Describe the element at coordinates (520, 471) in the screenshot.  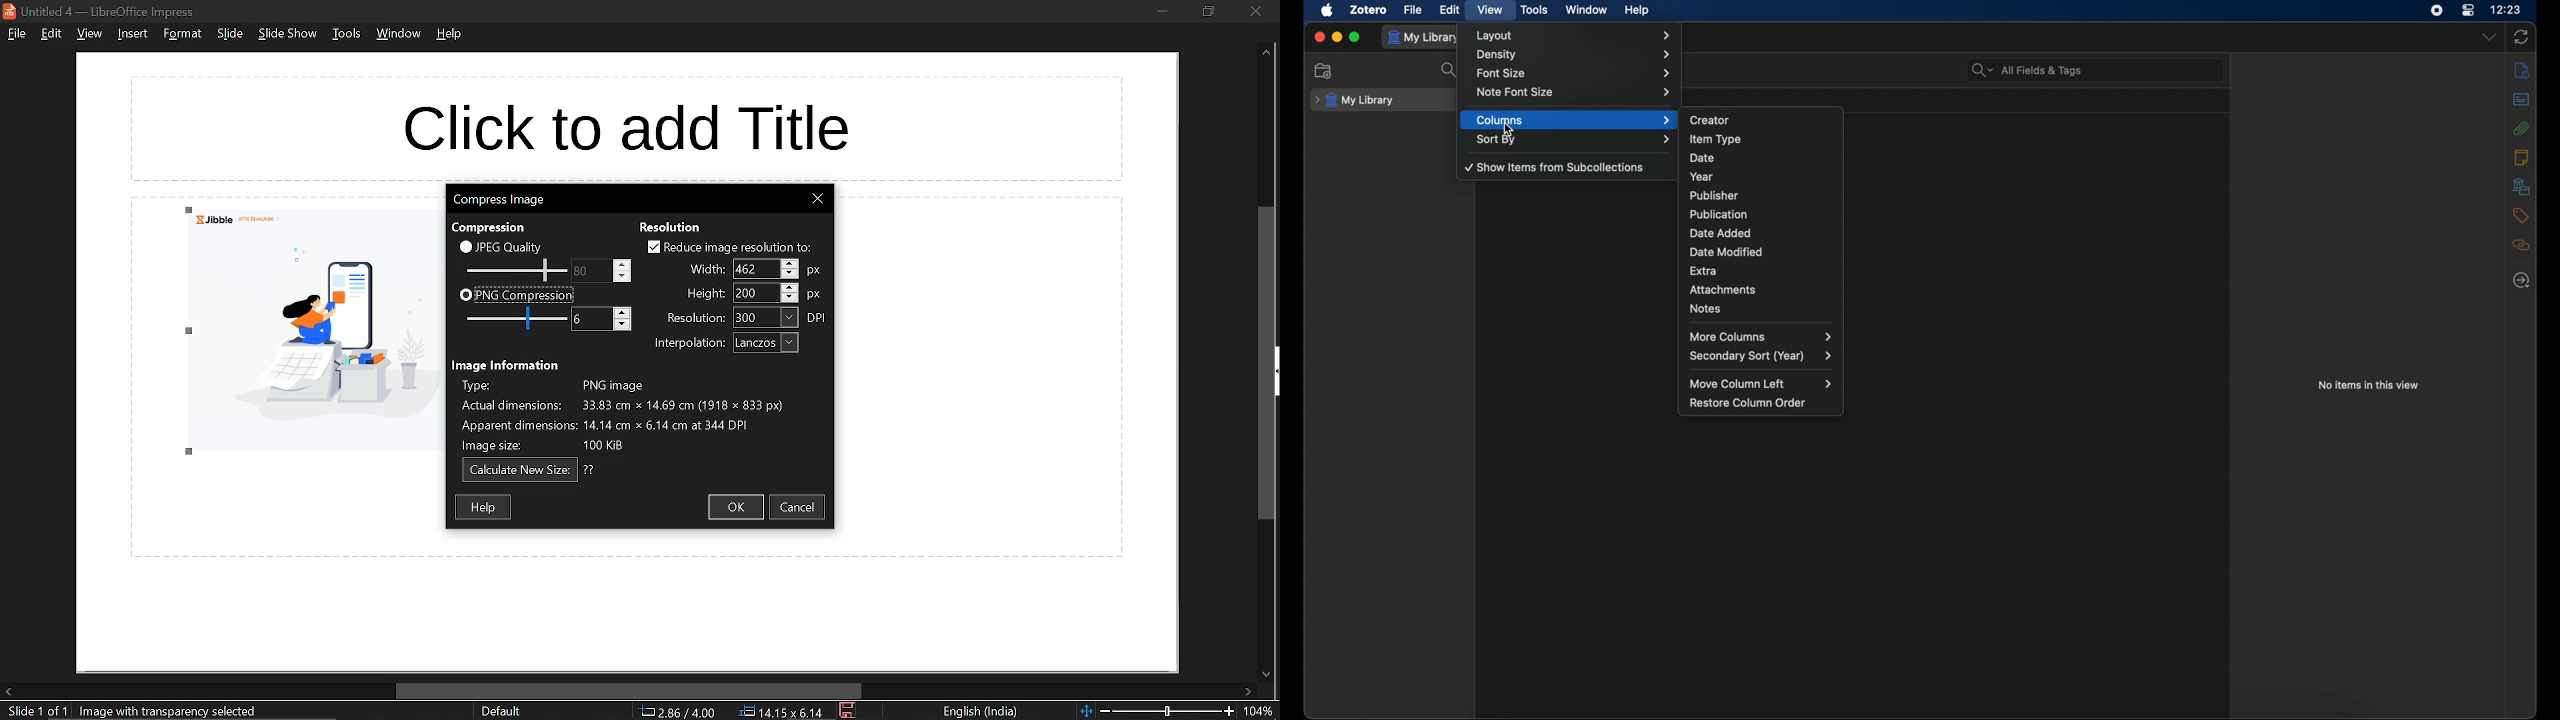
I see `calculate new size` at that location.